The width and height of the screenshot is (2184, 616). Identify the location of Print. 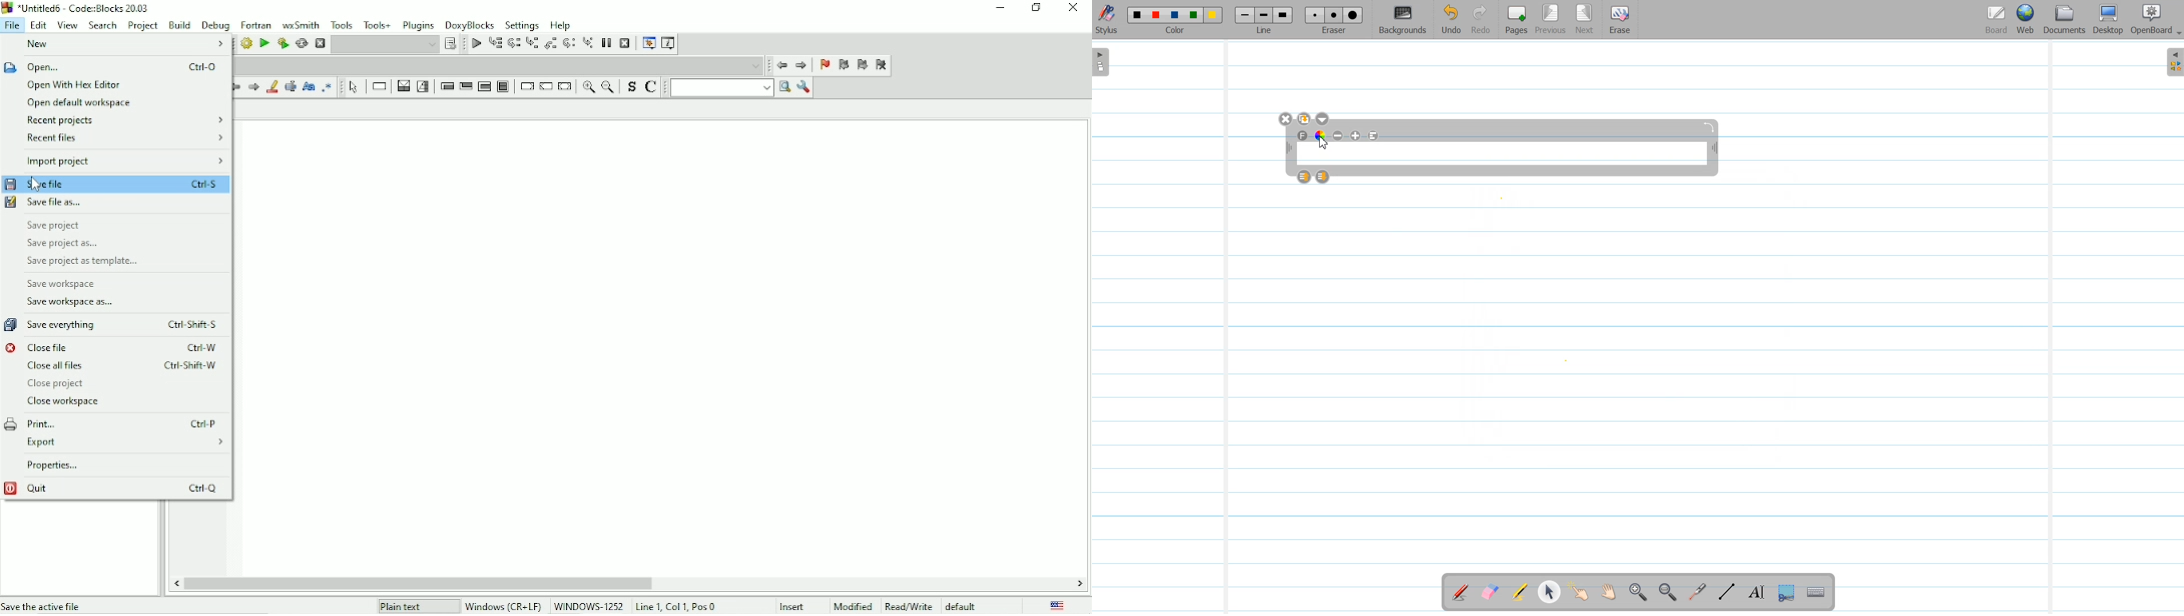
(112, 423).